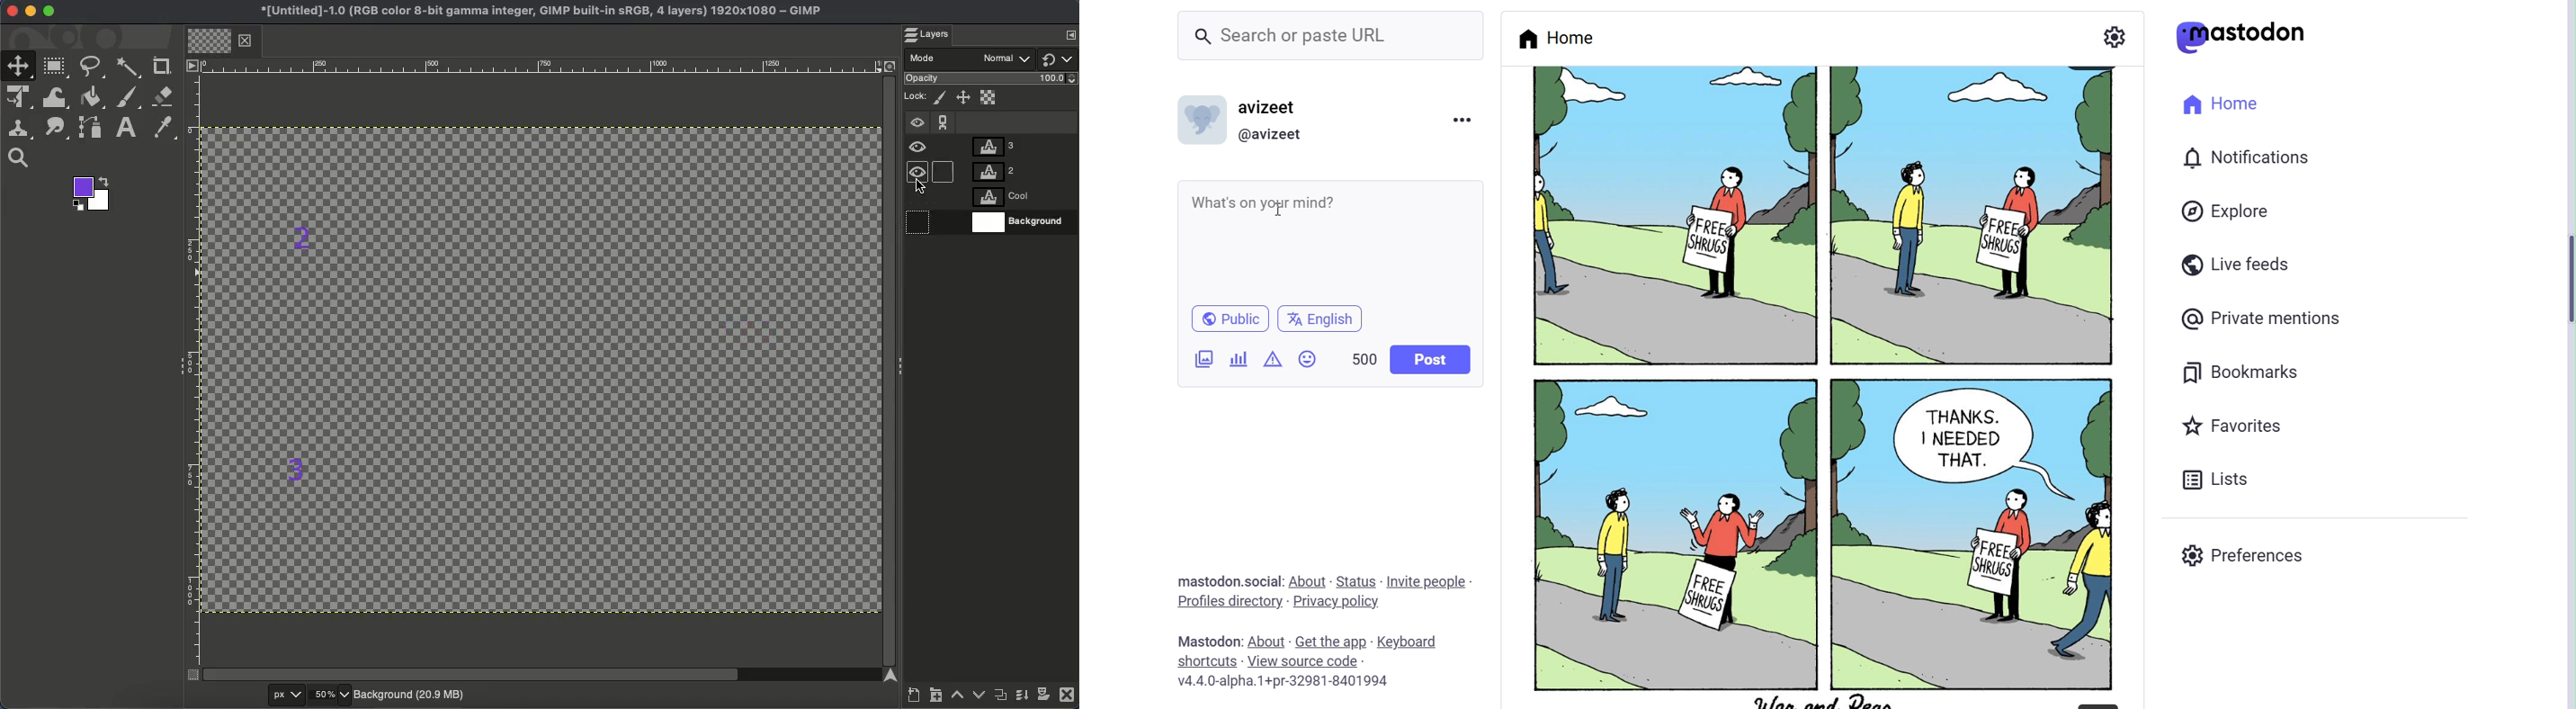  What do you see at coordinates (936, 698) in the screenshot?
I see `Create new layer group` at bounding box center [936, 698].